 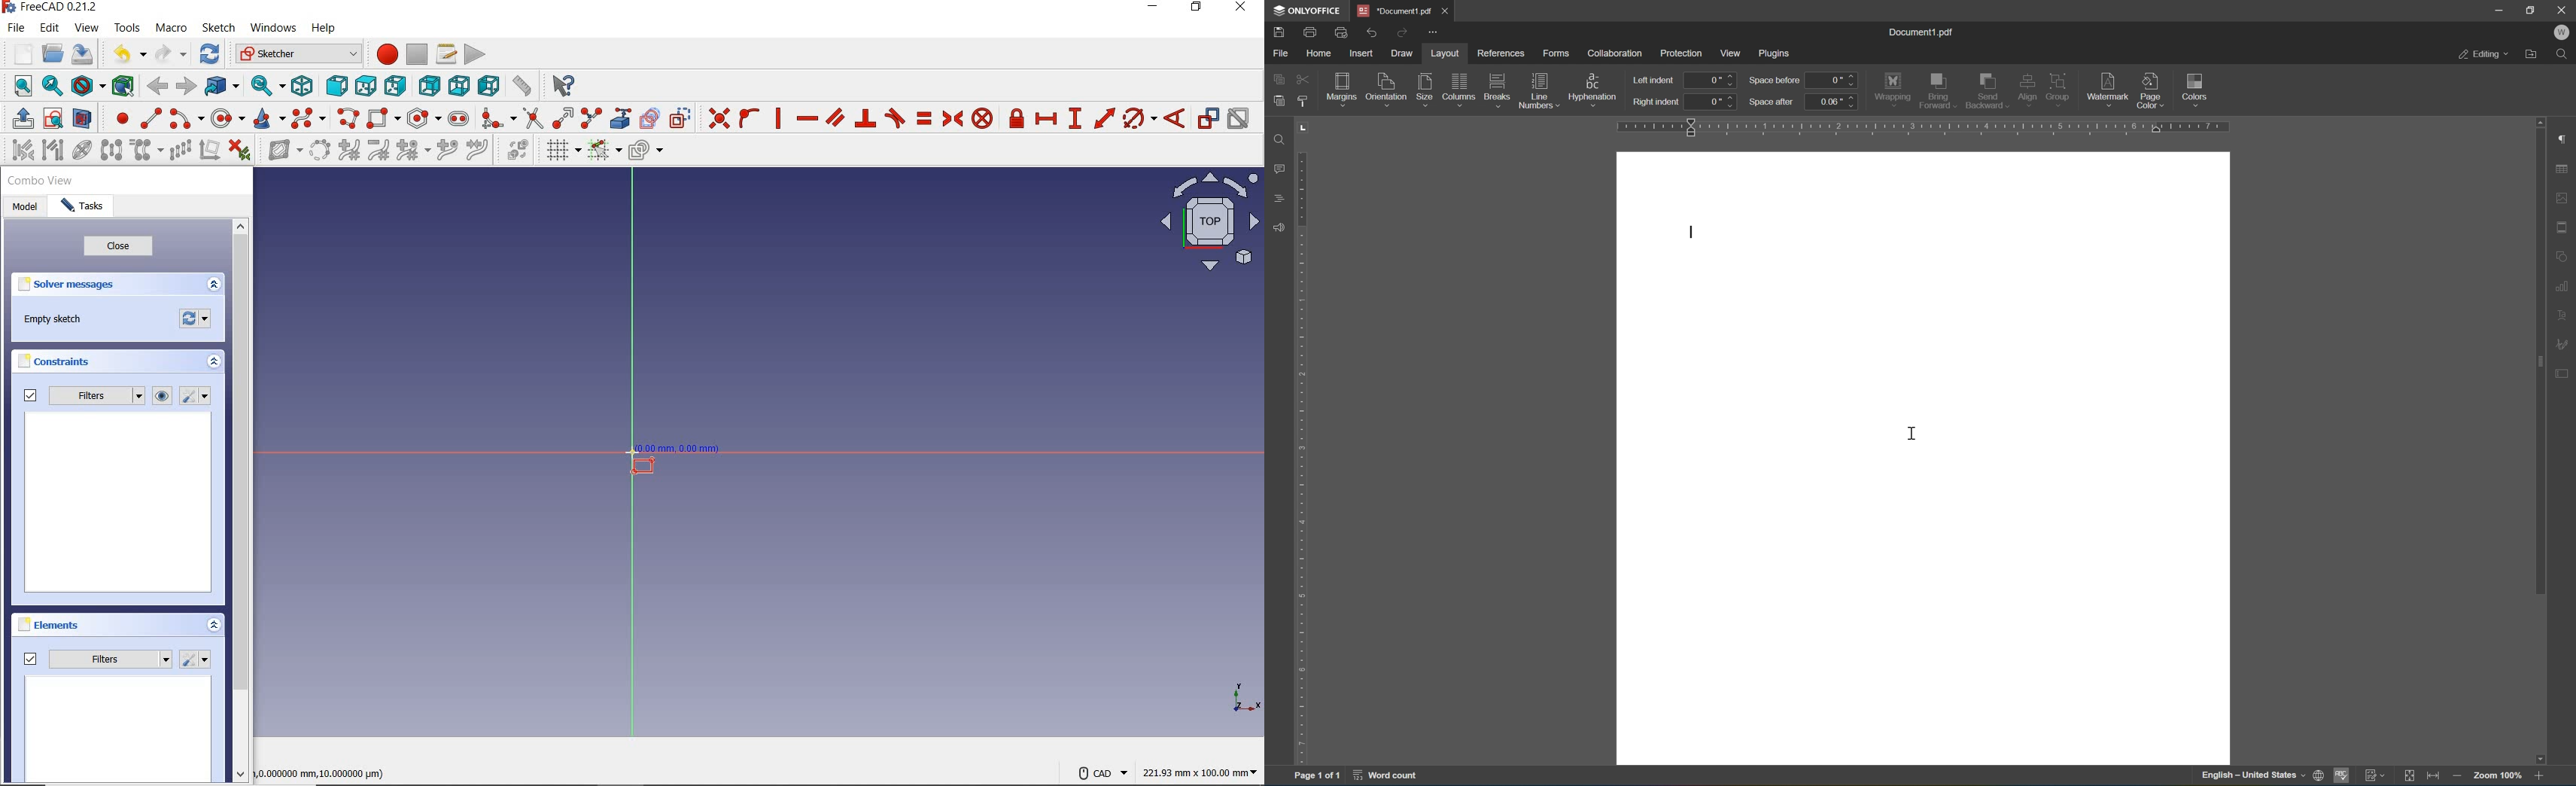 I want to click on breaks, so click(x=1497, y=85).